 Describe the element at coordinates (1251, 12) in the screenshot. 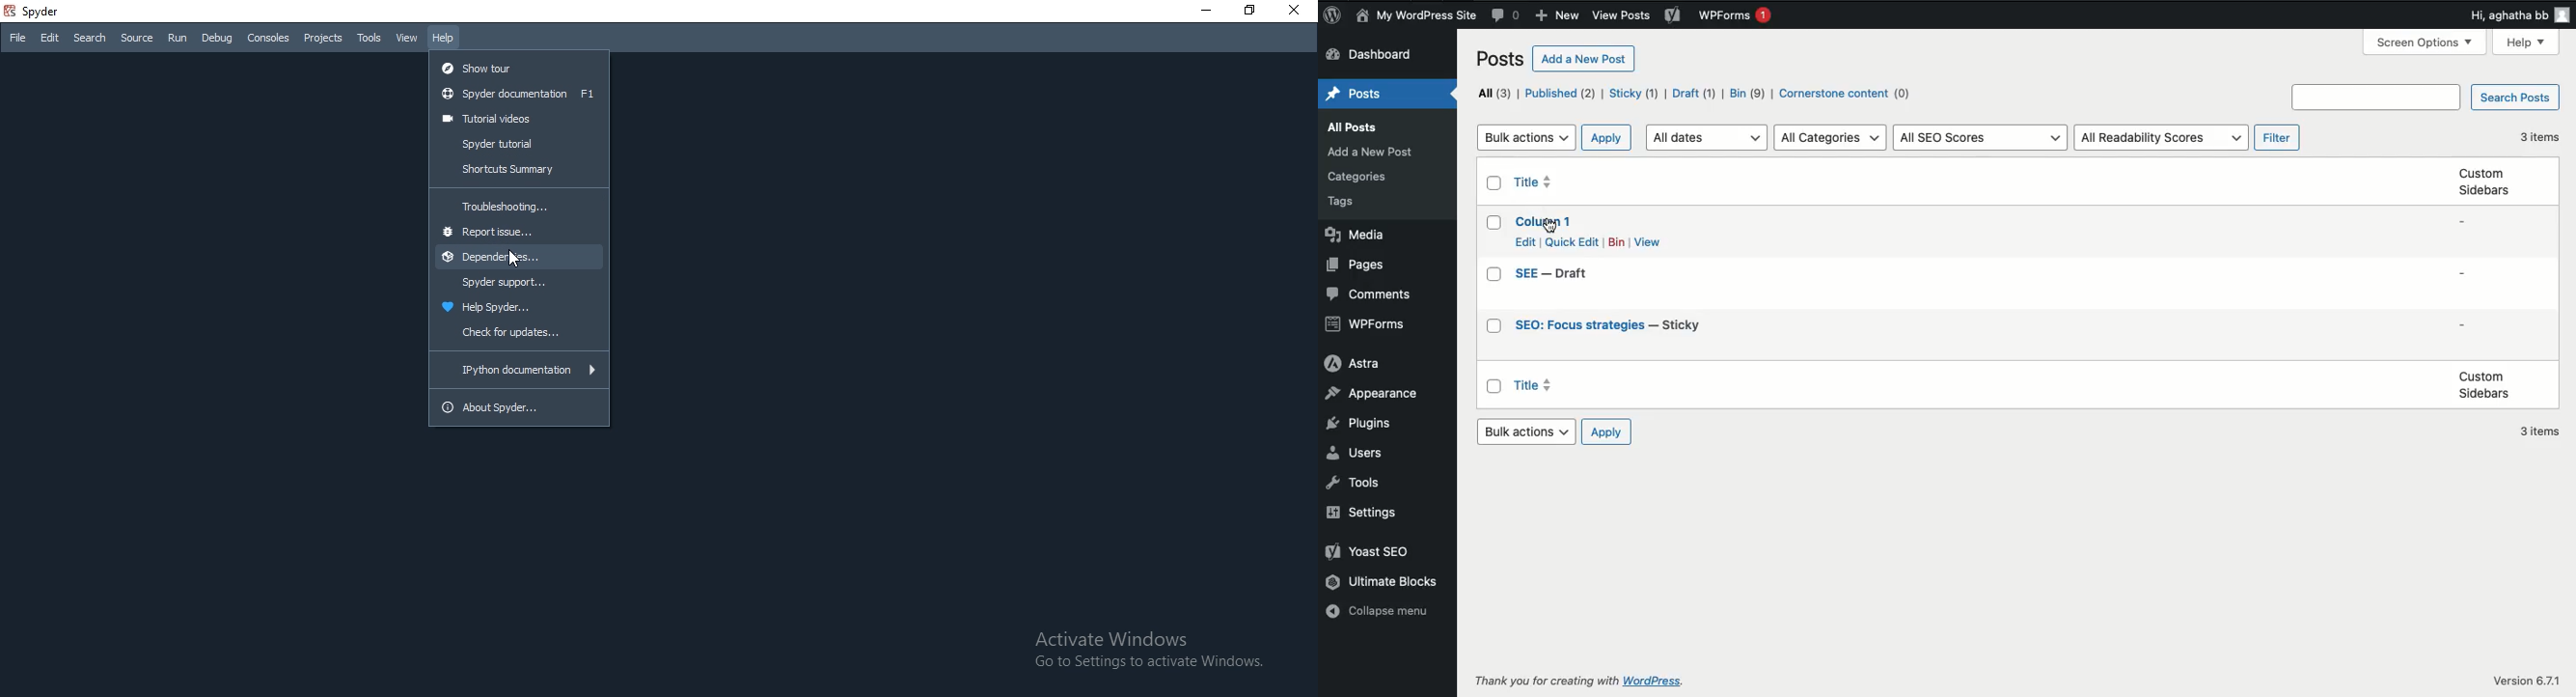

I see `Restore` at that location.